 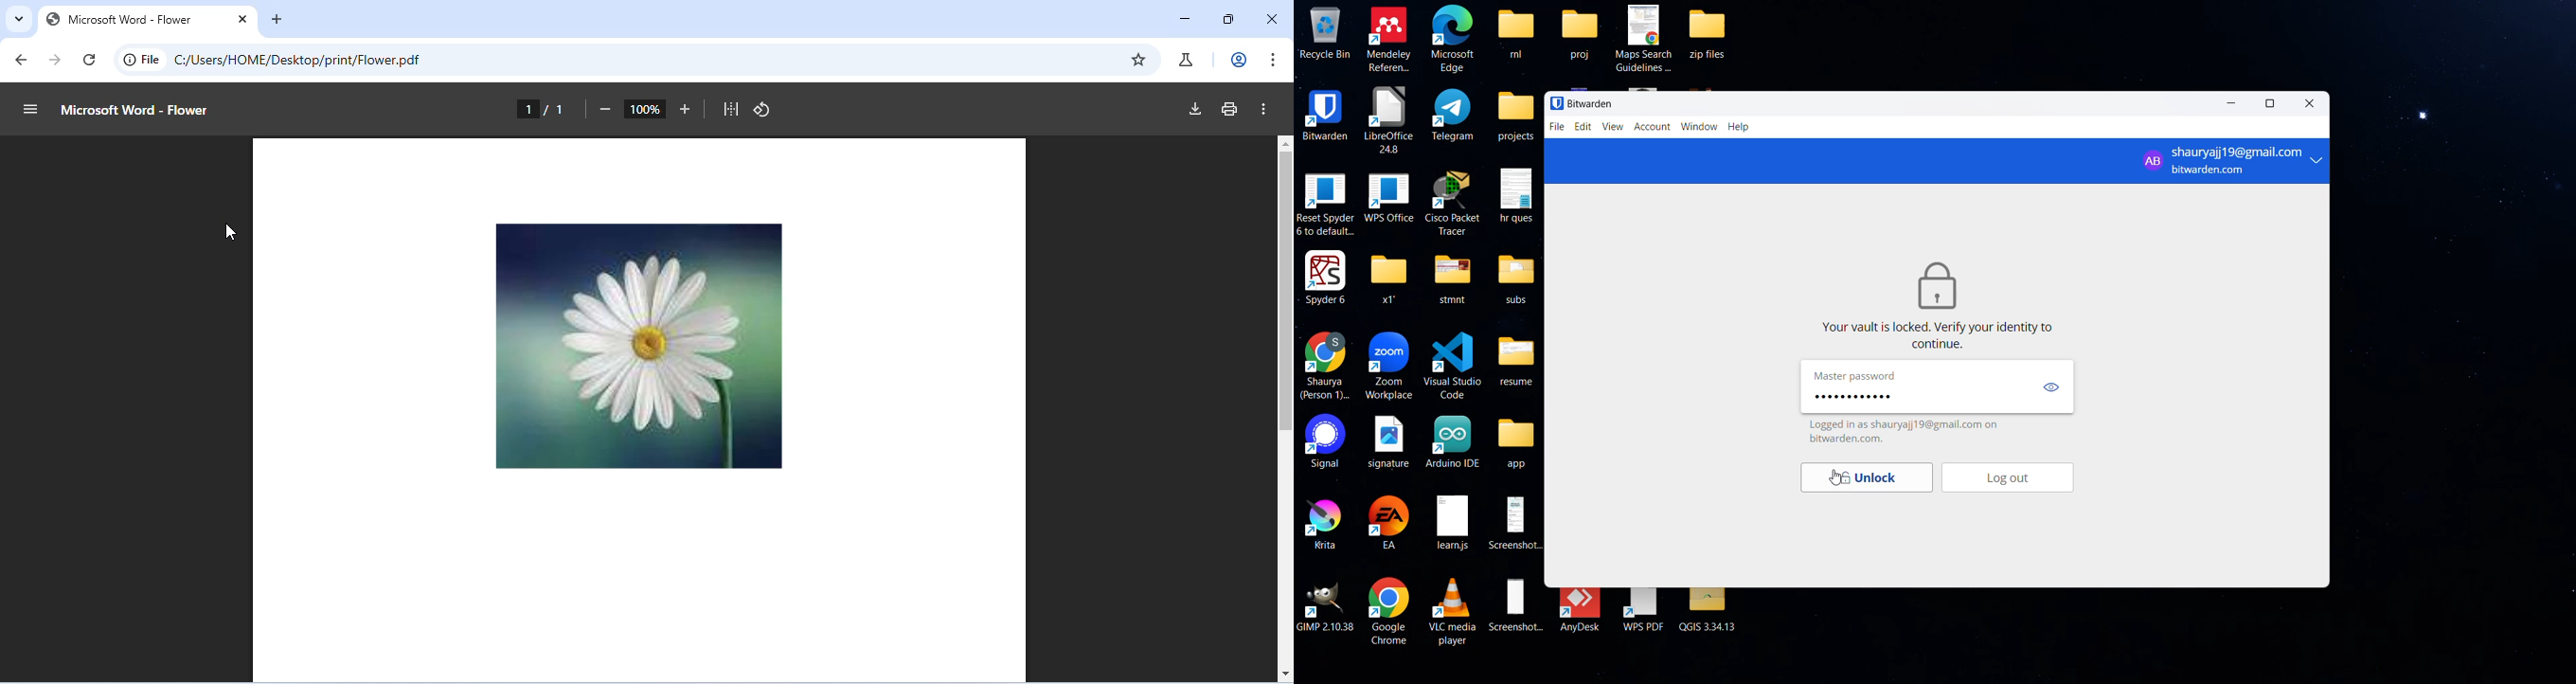 What do you see at coordinates (1518, 444) in the screenshot?
I see `app` at bounding box center [1518, 444].